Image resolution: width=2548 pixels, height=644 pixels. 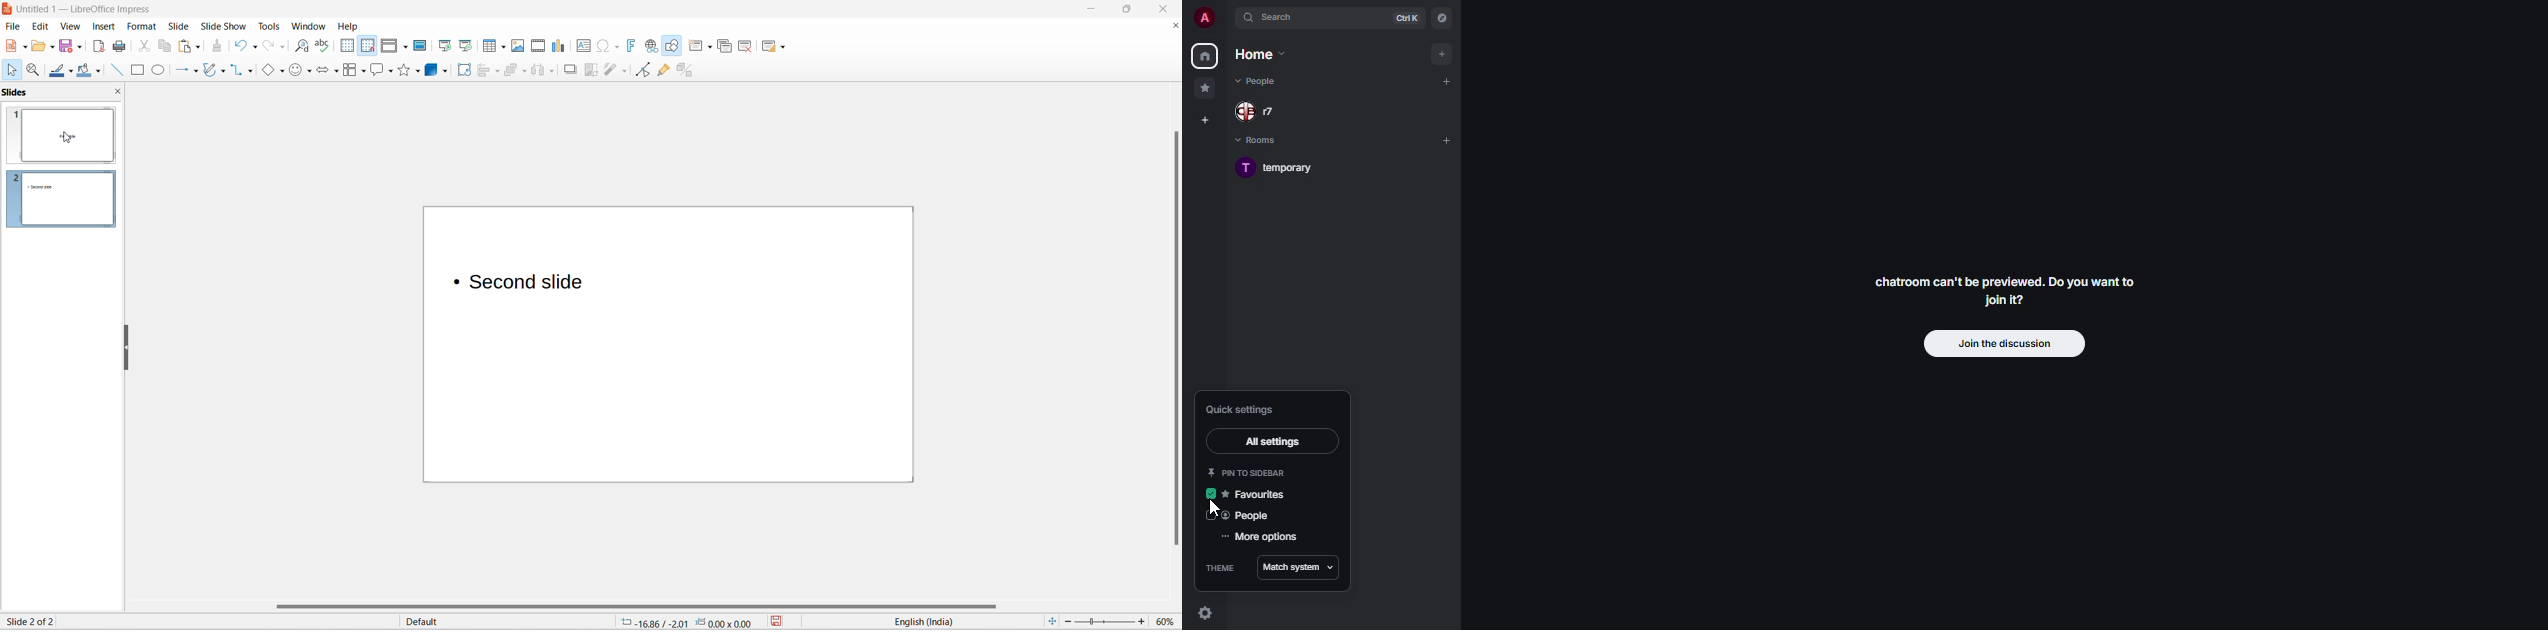 I want to click on toggle point edit mode, so click(x=645, y=71).